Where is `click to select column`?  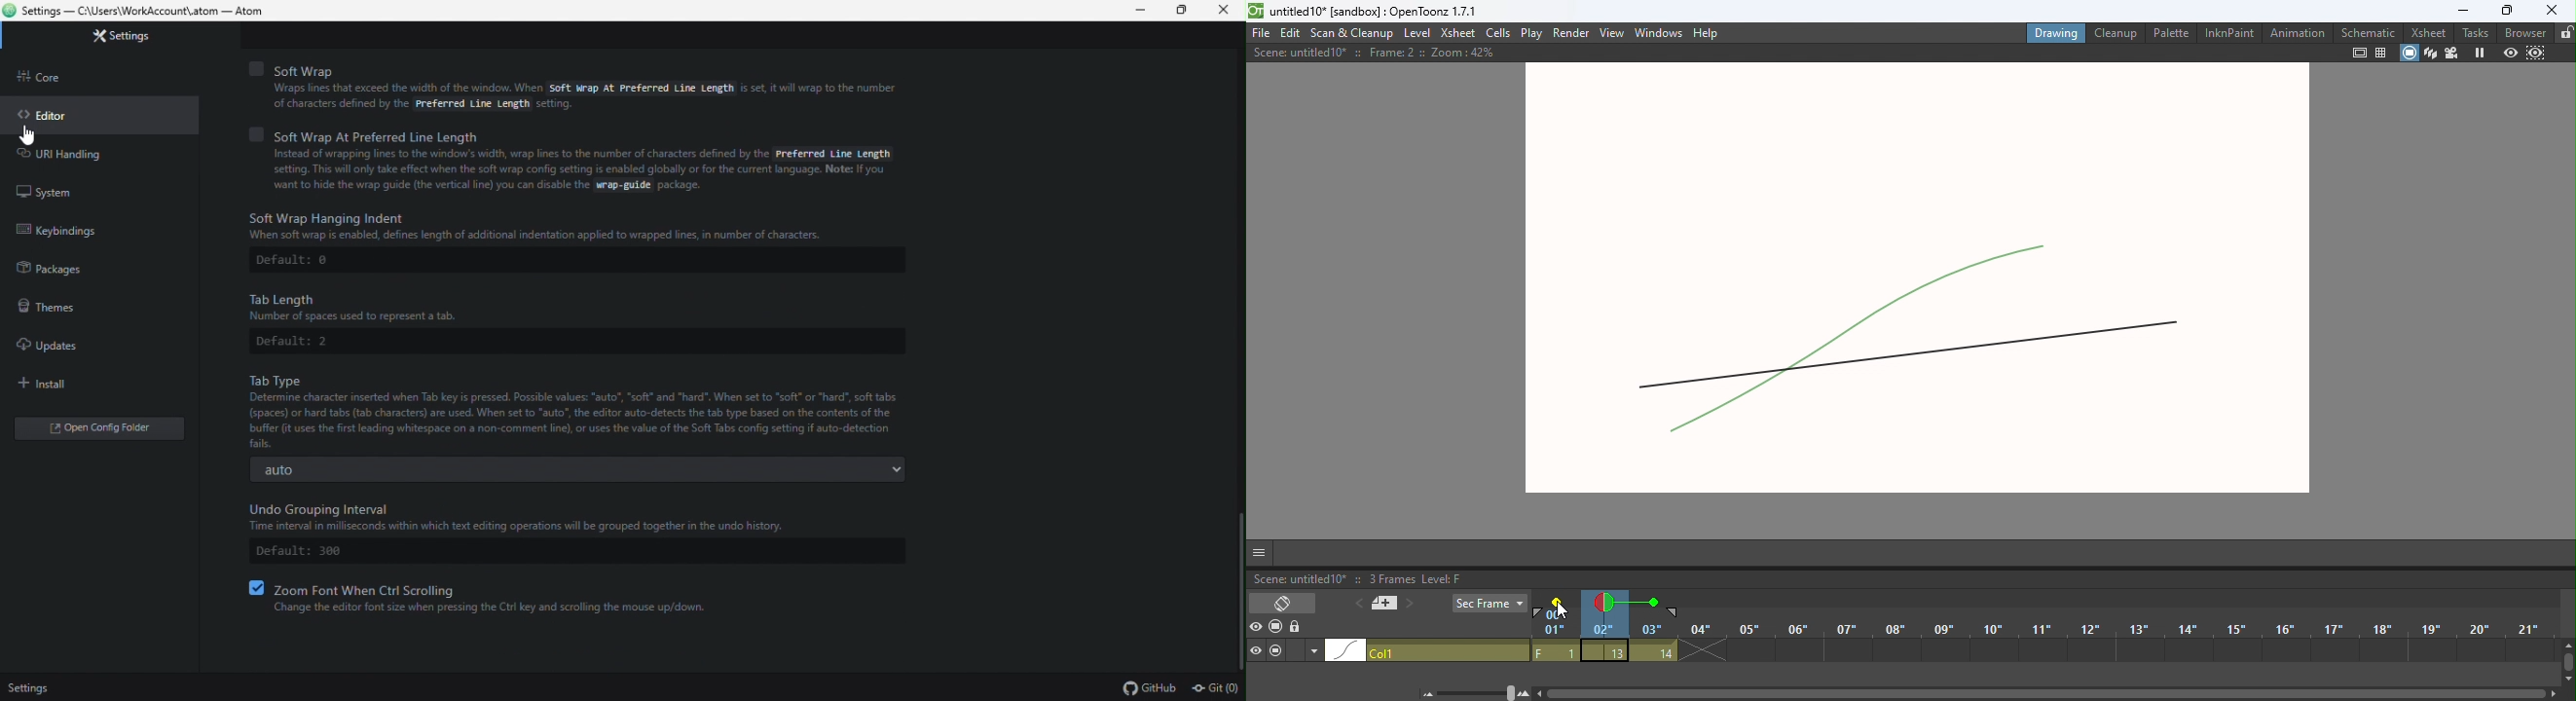 click to select column is located at coordinates (1428, 651).